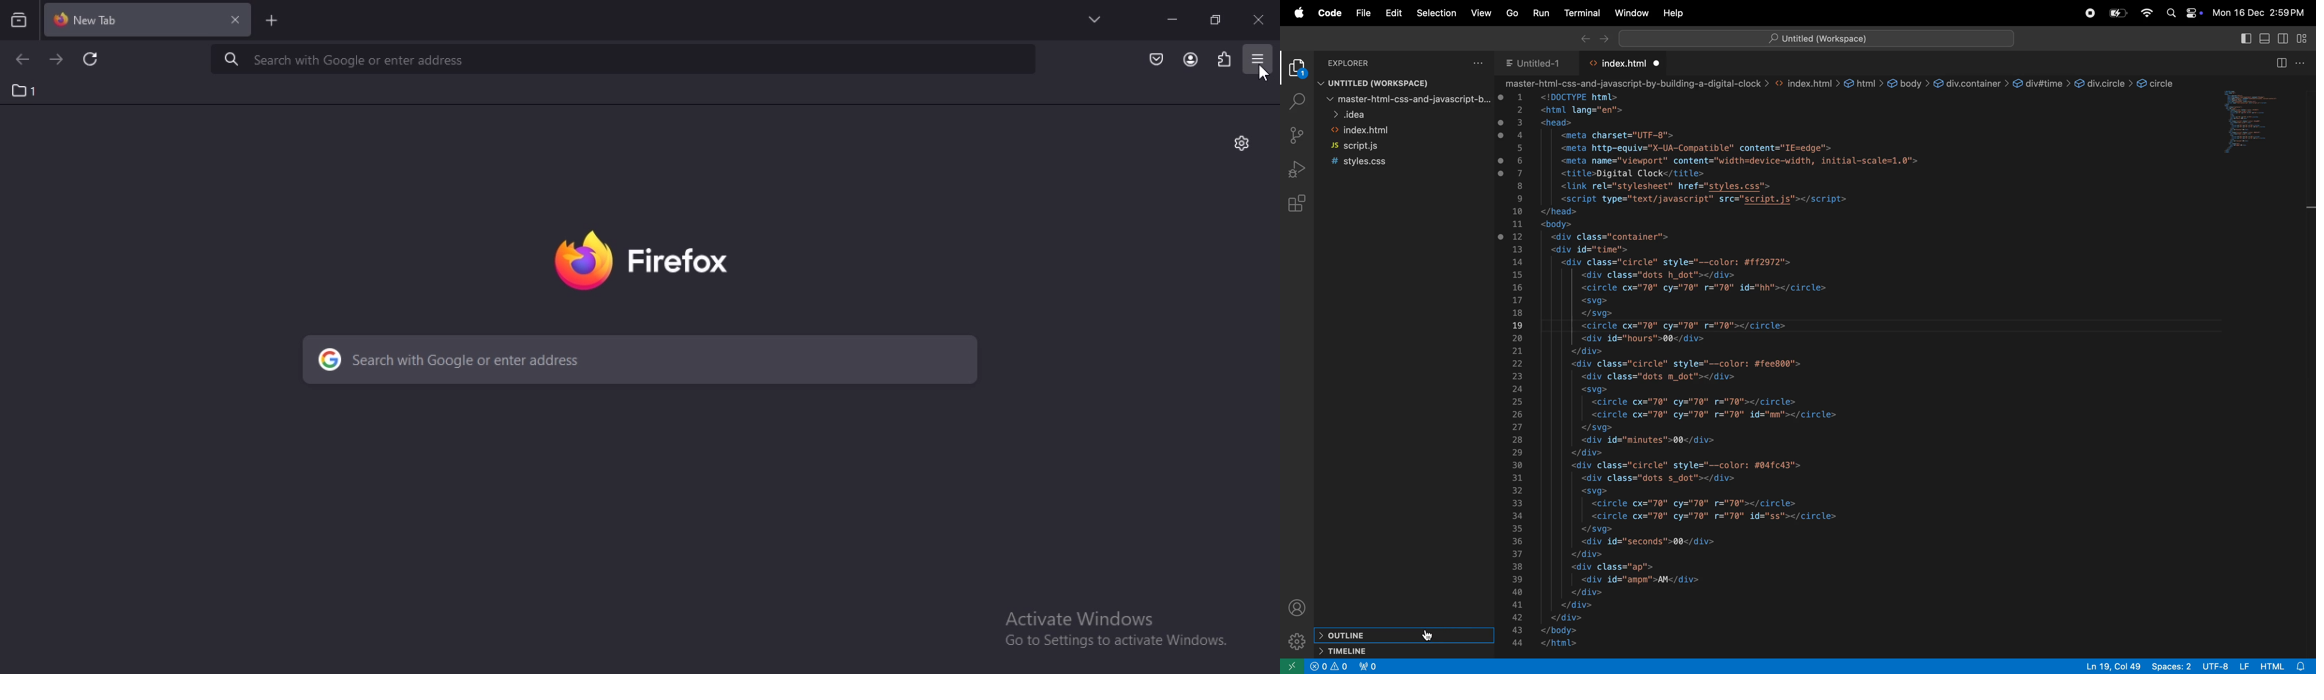 The image size is (2324, 700). Describe the element at coordinates (1294, 12) in the screenshot. I see `apple menu` at that location.